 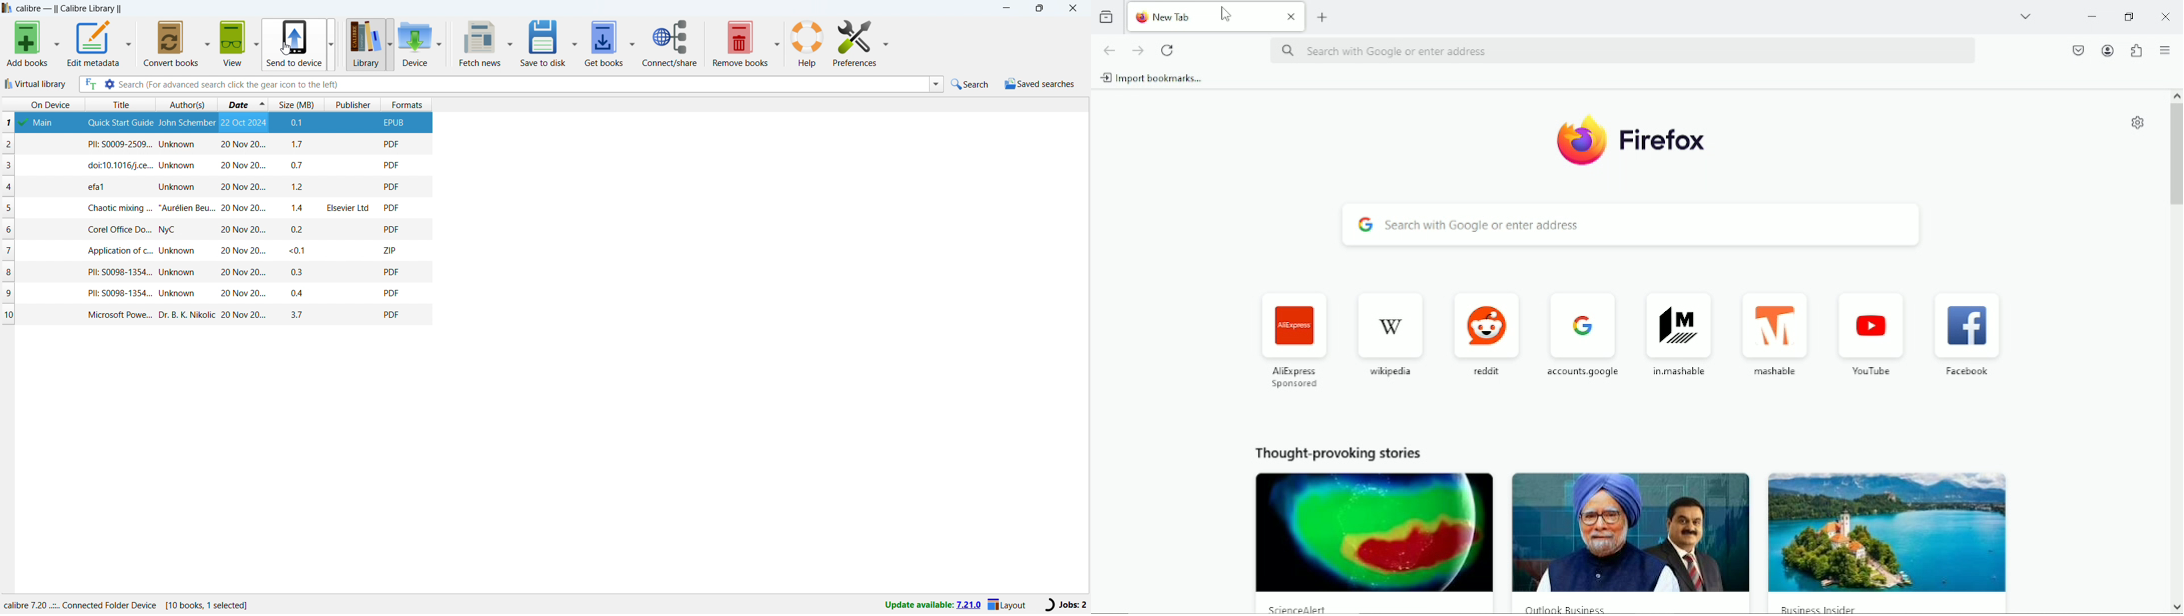 What do you see at coordinates (2173, 151) in the screenshot?
I see `Vertical scroll bar` at bounding box center [2173, 151].